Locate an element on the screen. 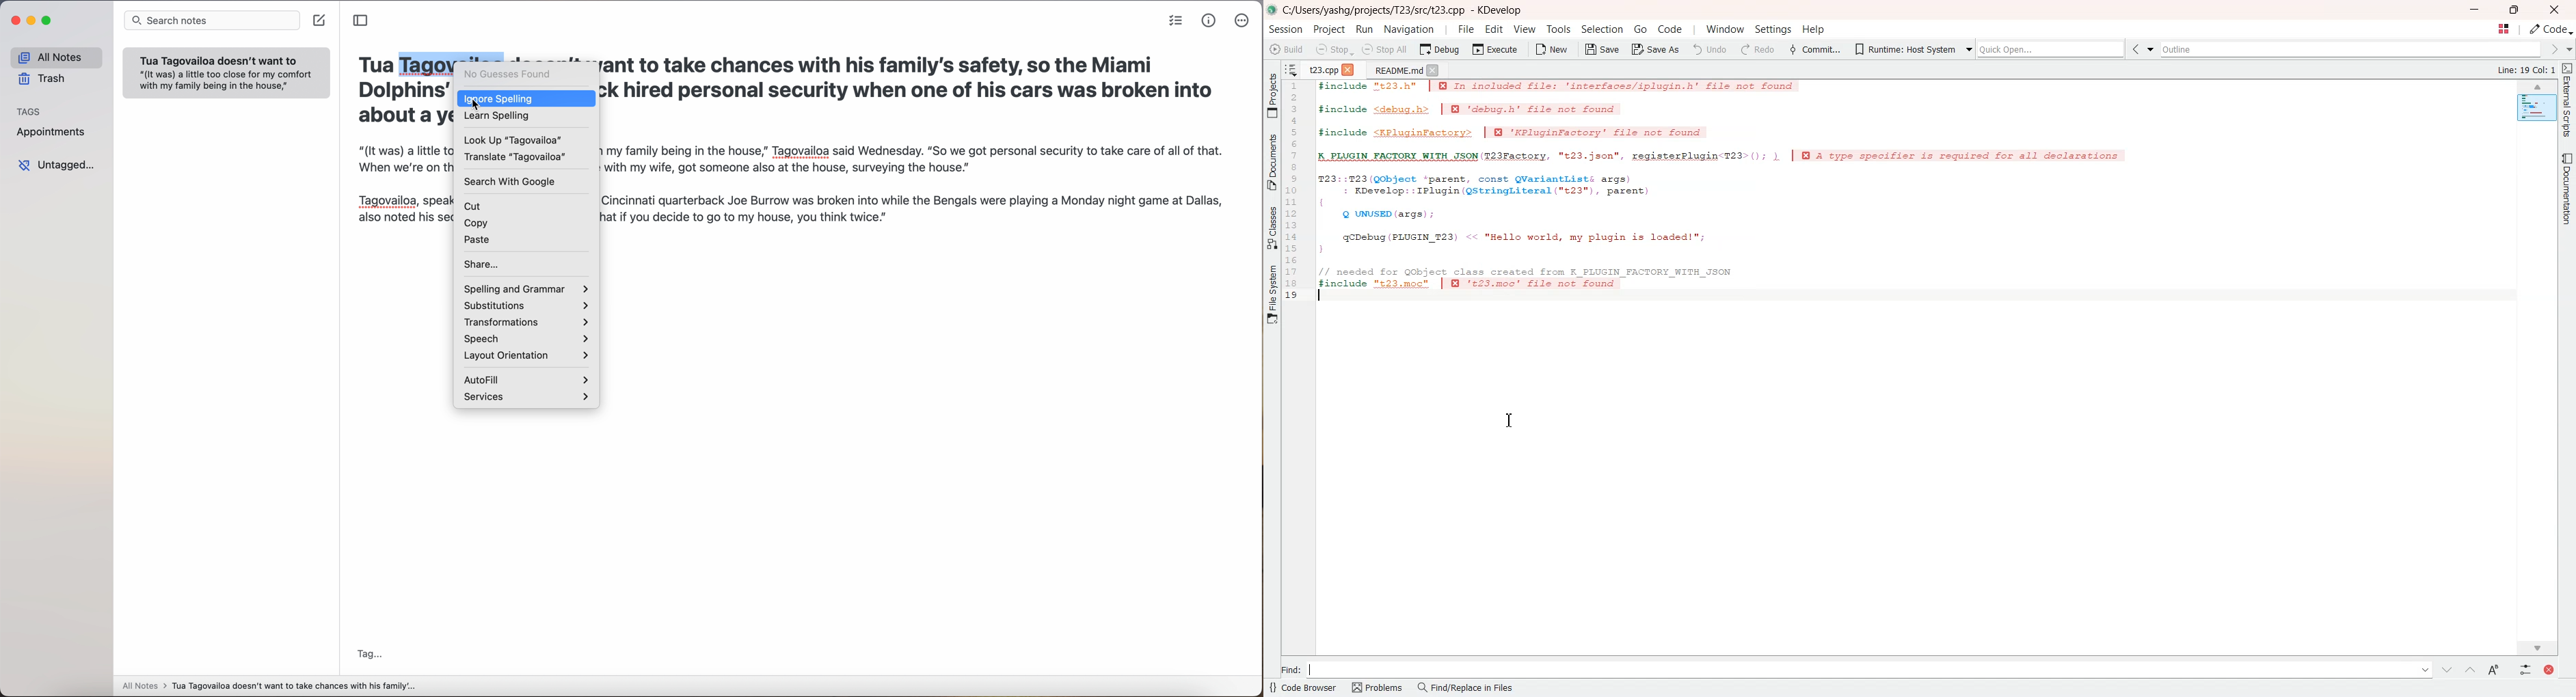 The image size is (2576, 700). appointments is located at coordinates (55, 134).